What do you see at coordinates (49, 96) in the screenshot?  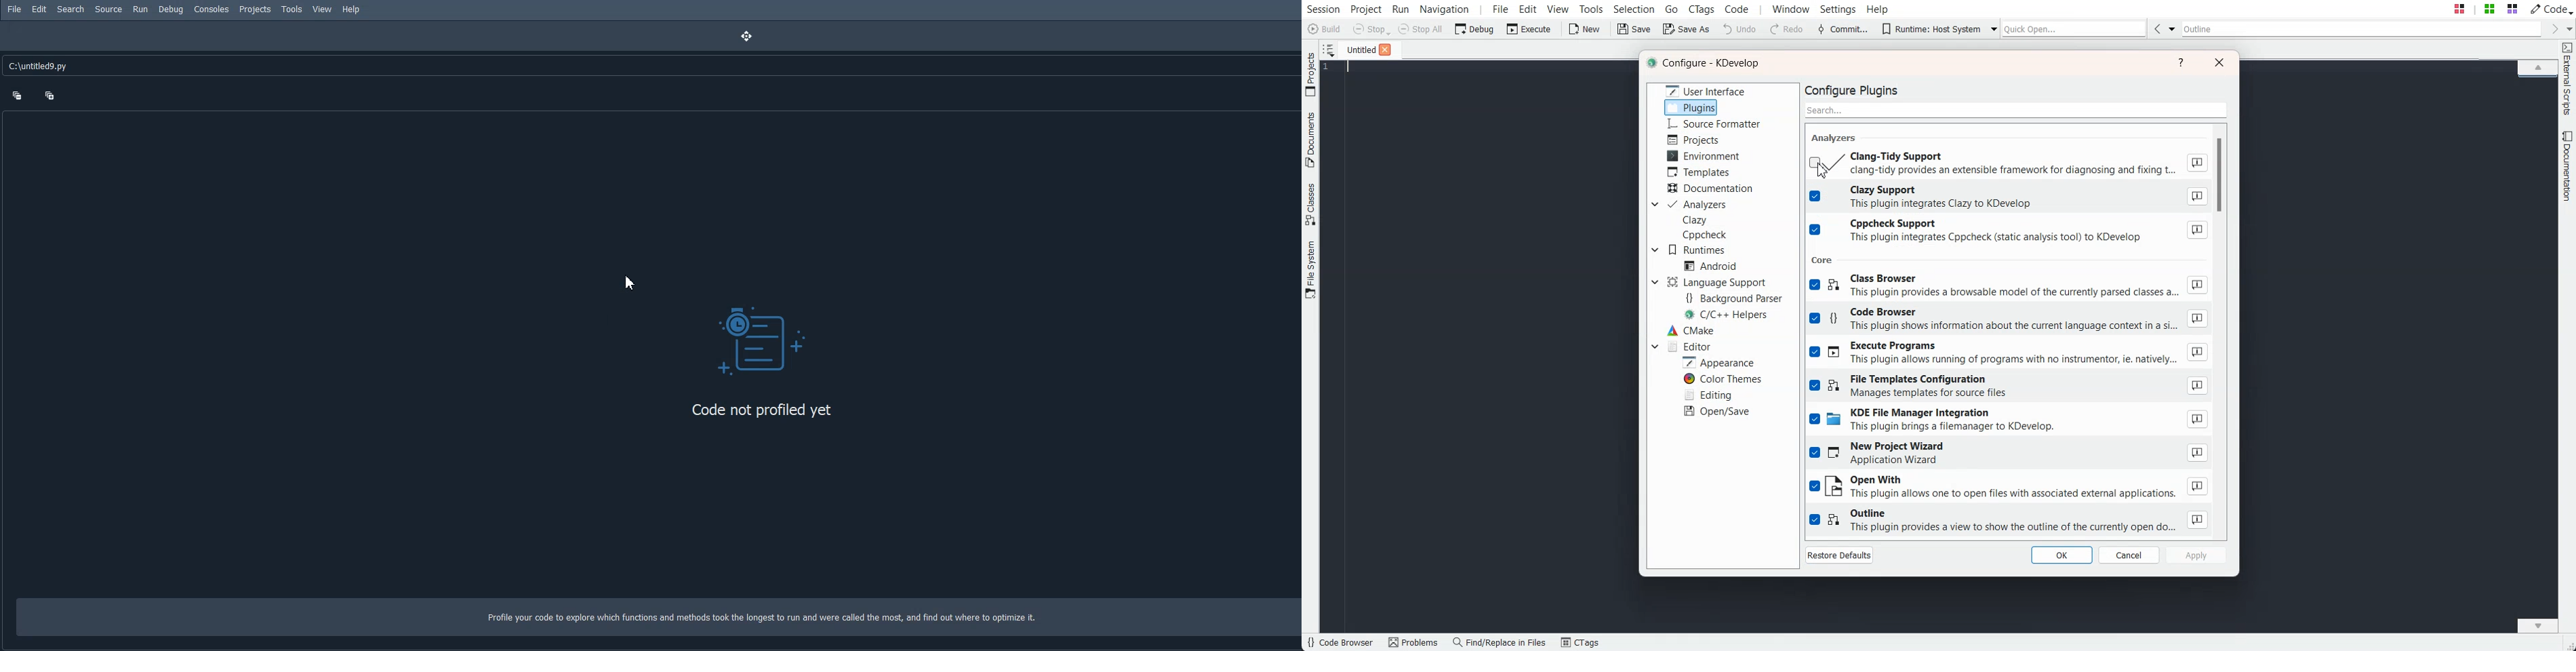 I see `Expand one level down` at bounding box center [49, 96].